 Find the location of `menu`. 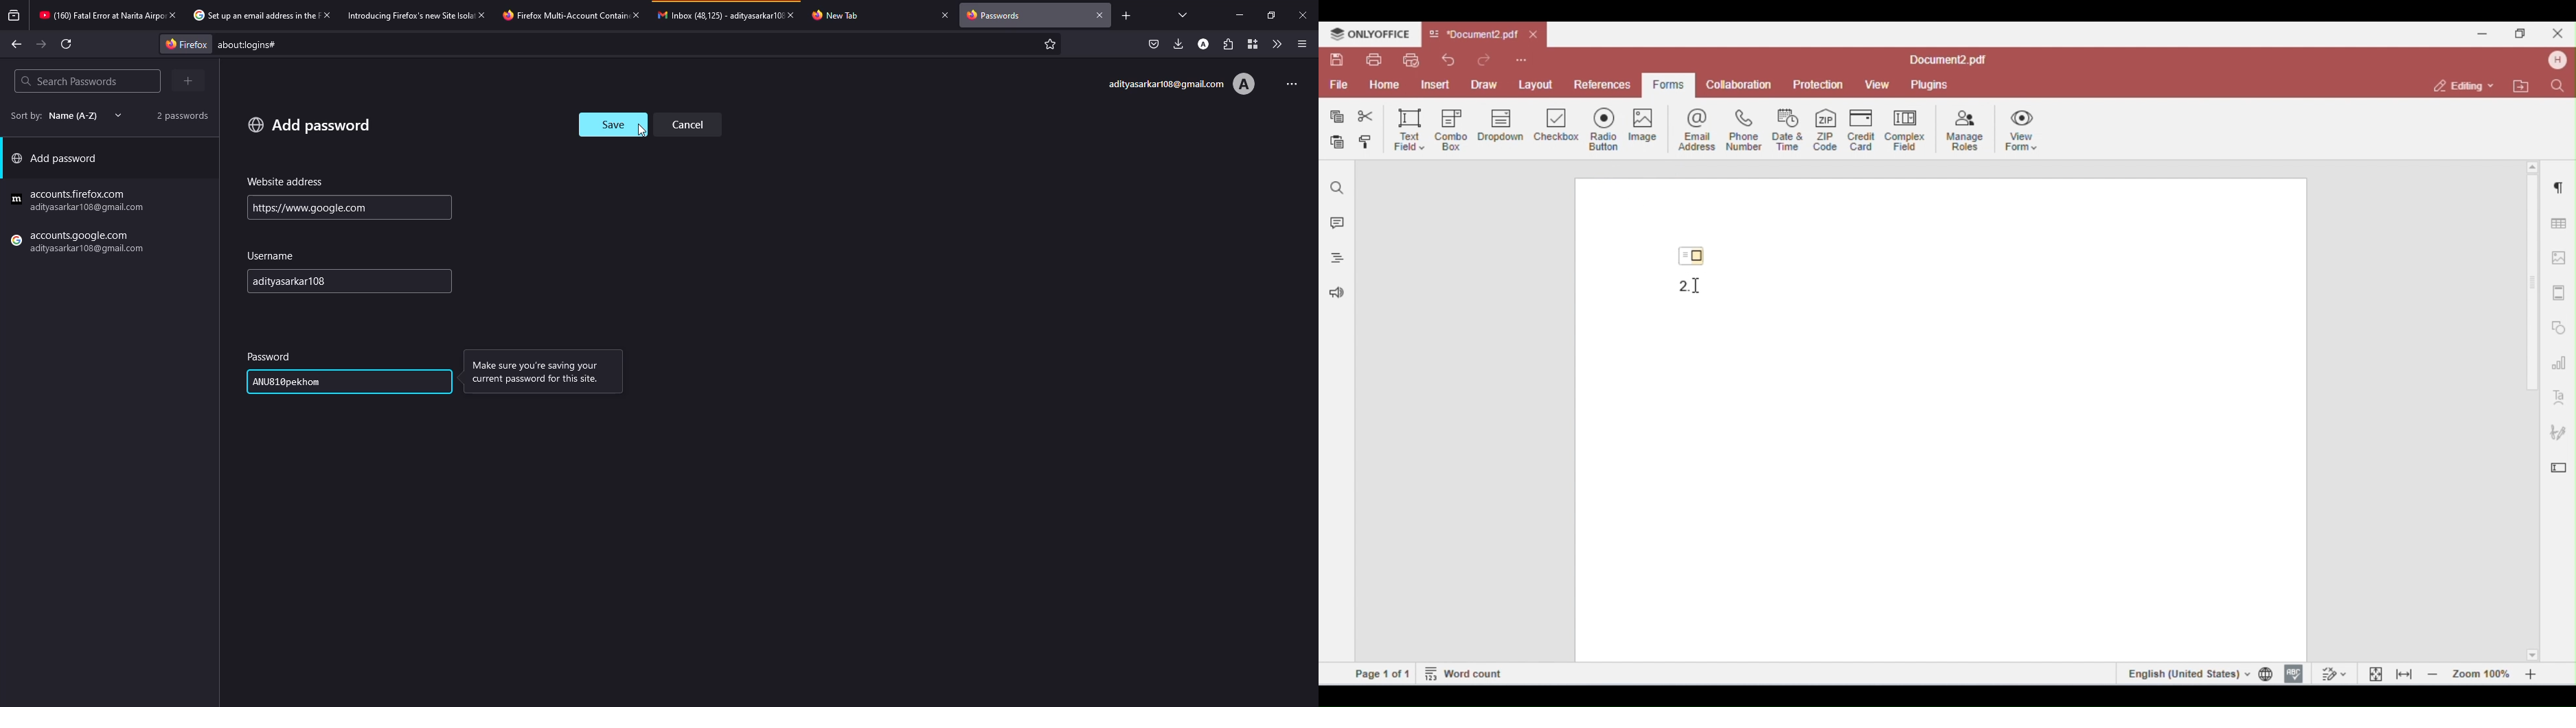

menu is located at coordinates (1302, 44).